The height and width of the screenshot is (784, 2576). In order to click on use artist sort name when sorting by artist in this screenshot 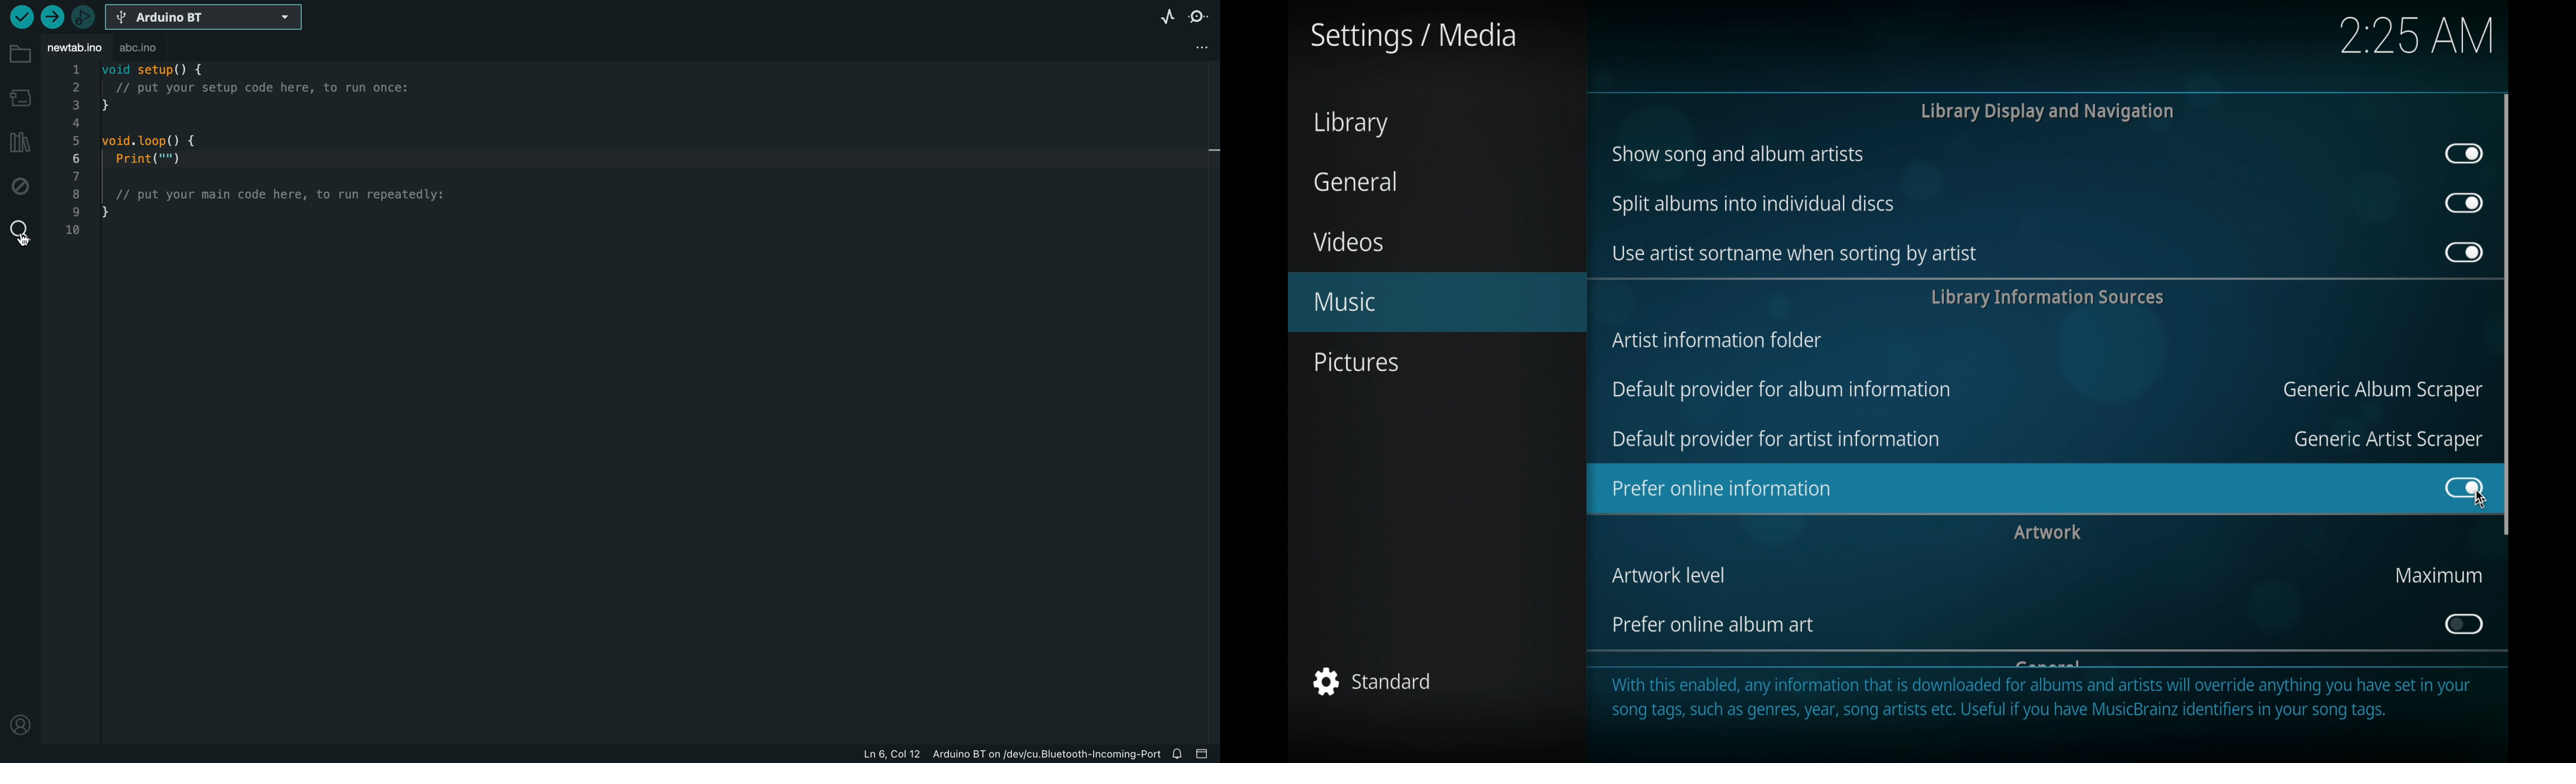, I will do `click(1796, 254)`.